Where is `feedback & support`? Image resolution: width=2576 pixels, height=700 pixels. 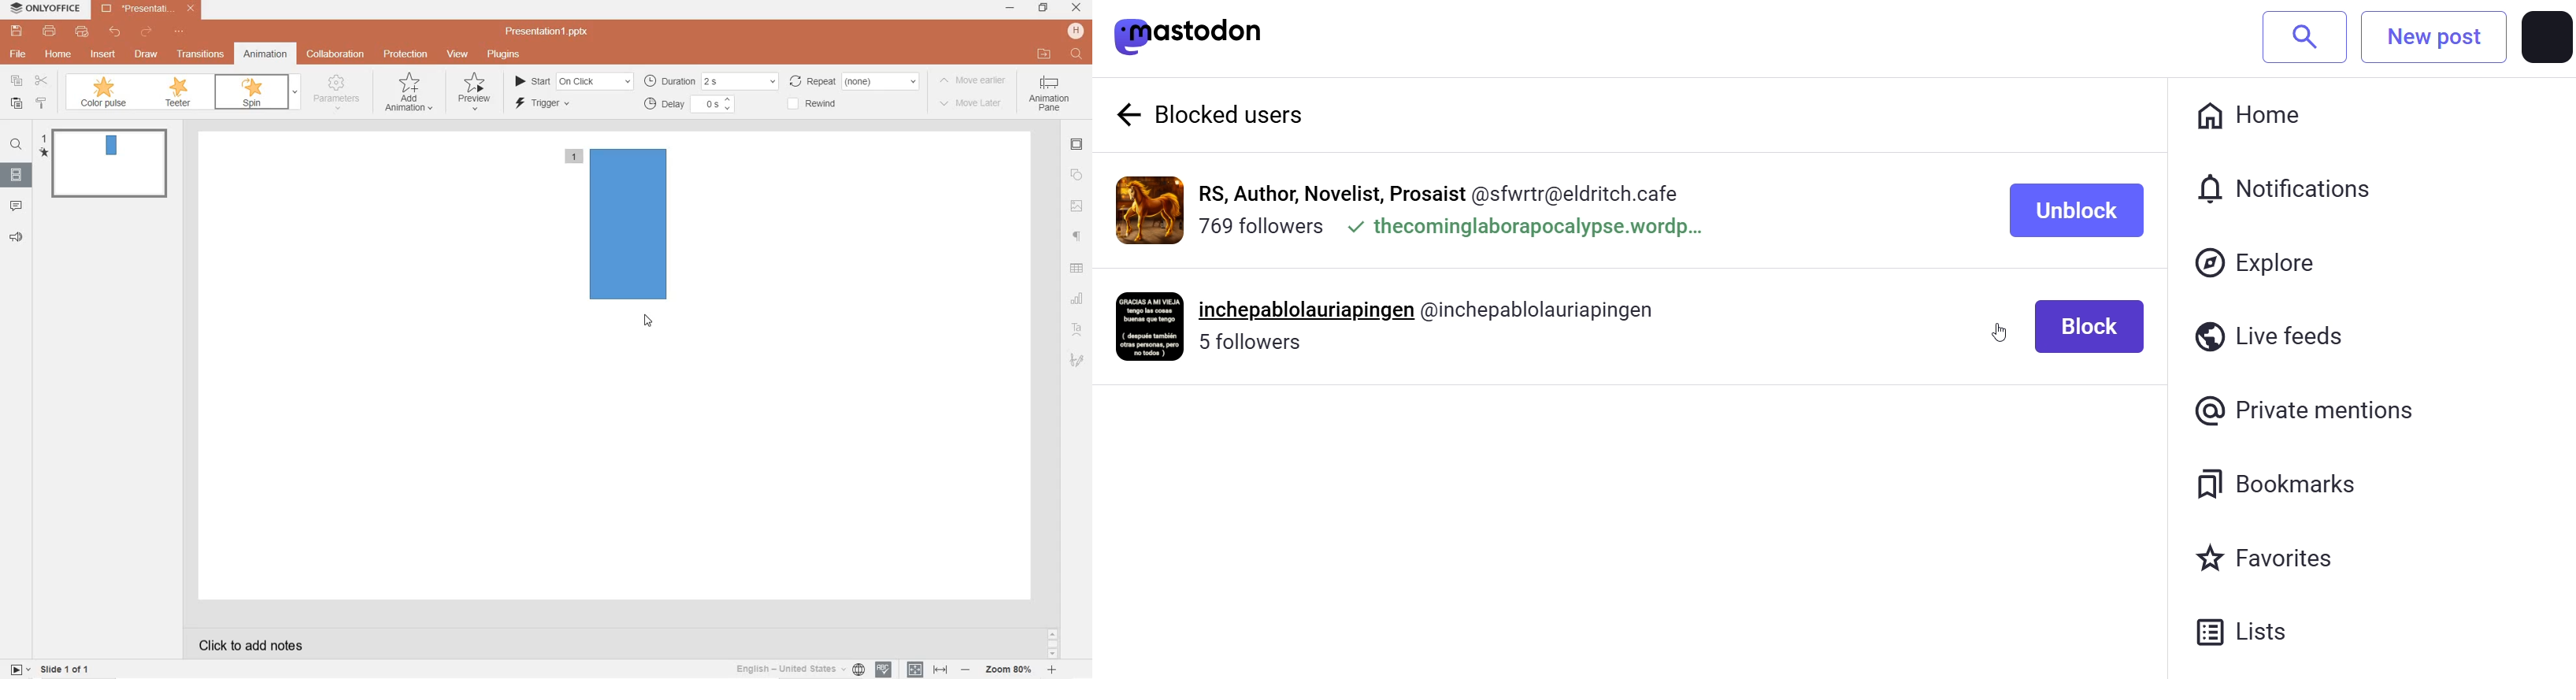
feedback & support is located at coordinates (16, 237).